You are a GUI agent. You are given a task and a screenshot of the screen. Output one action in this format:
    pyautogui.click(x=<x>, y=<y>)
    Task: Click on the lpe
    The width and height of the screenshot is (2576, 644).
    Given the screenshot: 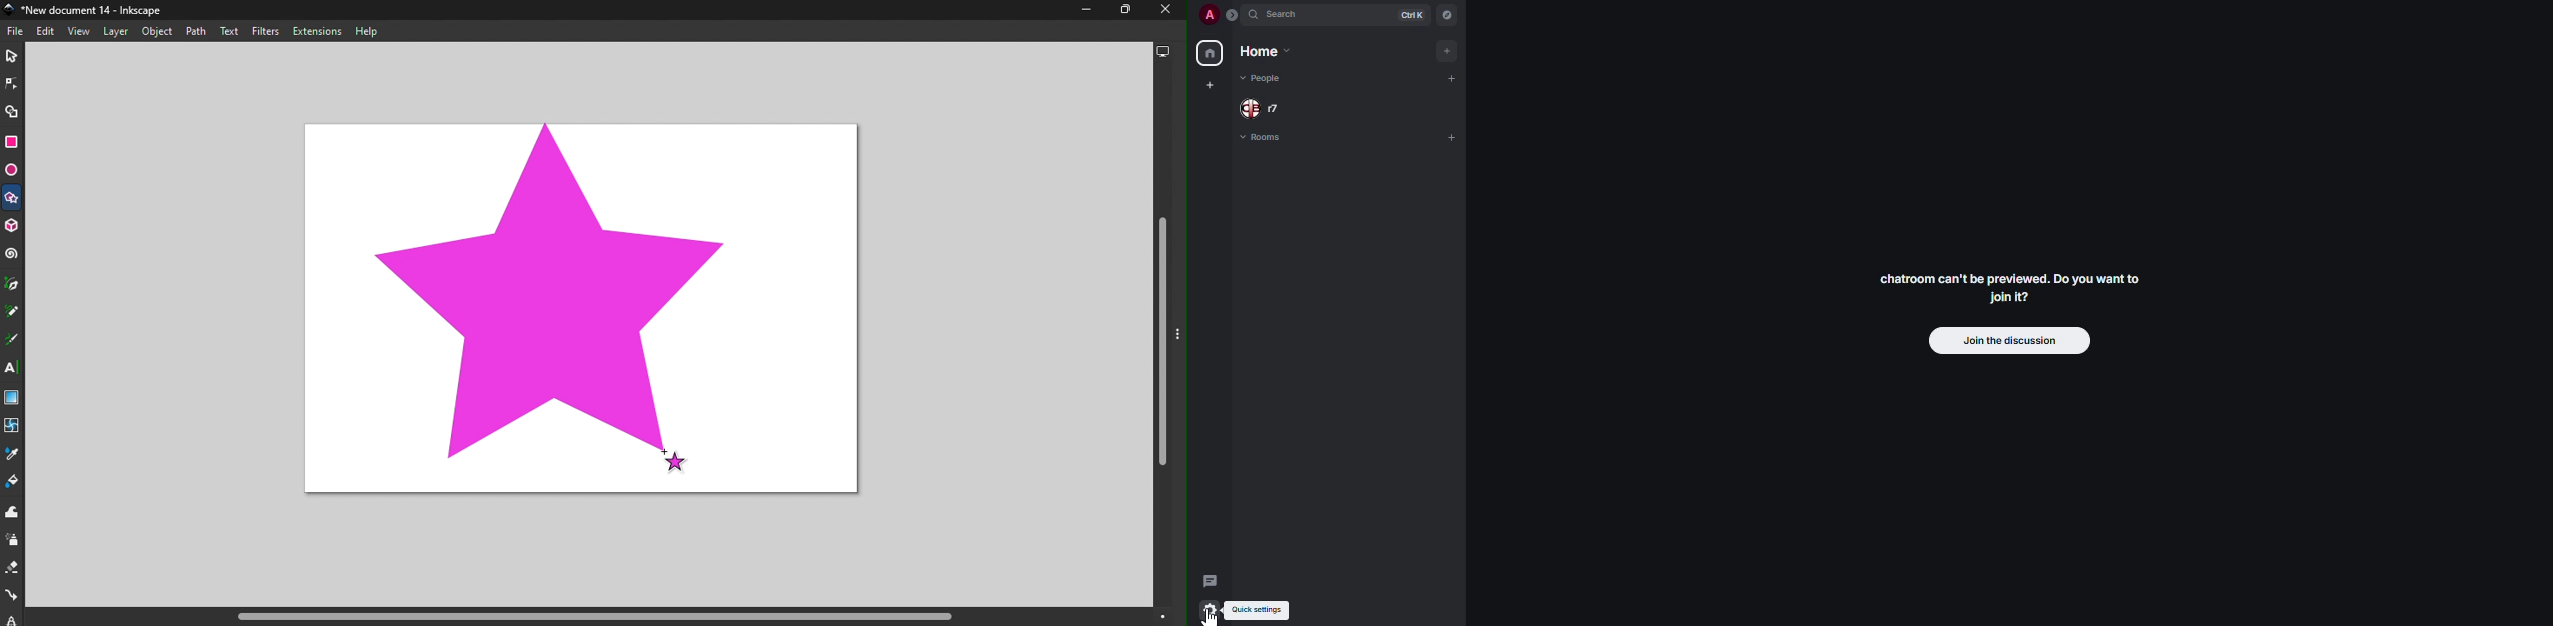 What is the action you would take?
    pyautogui.click(x=8, y=618)
    